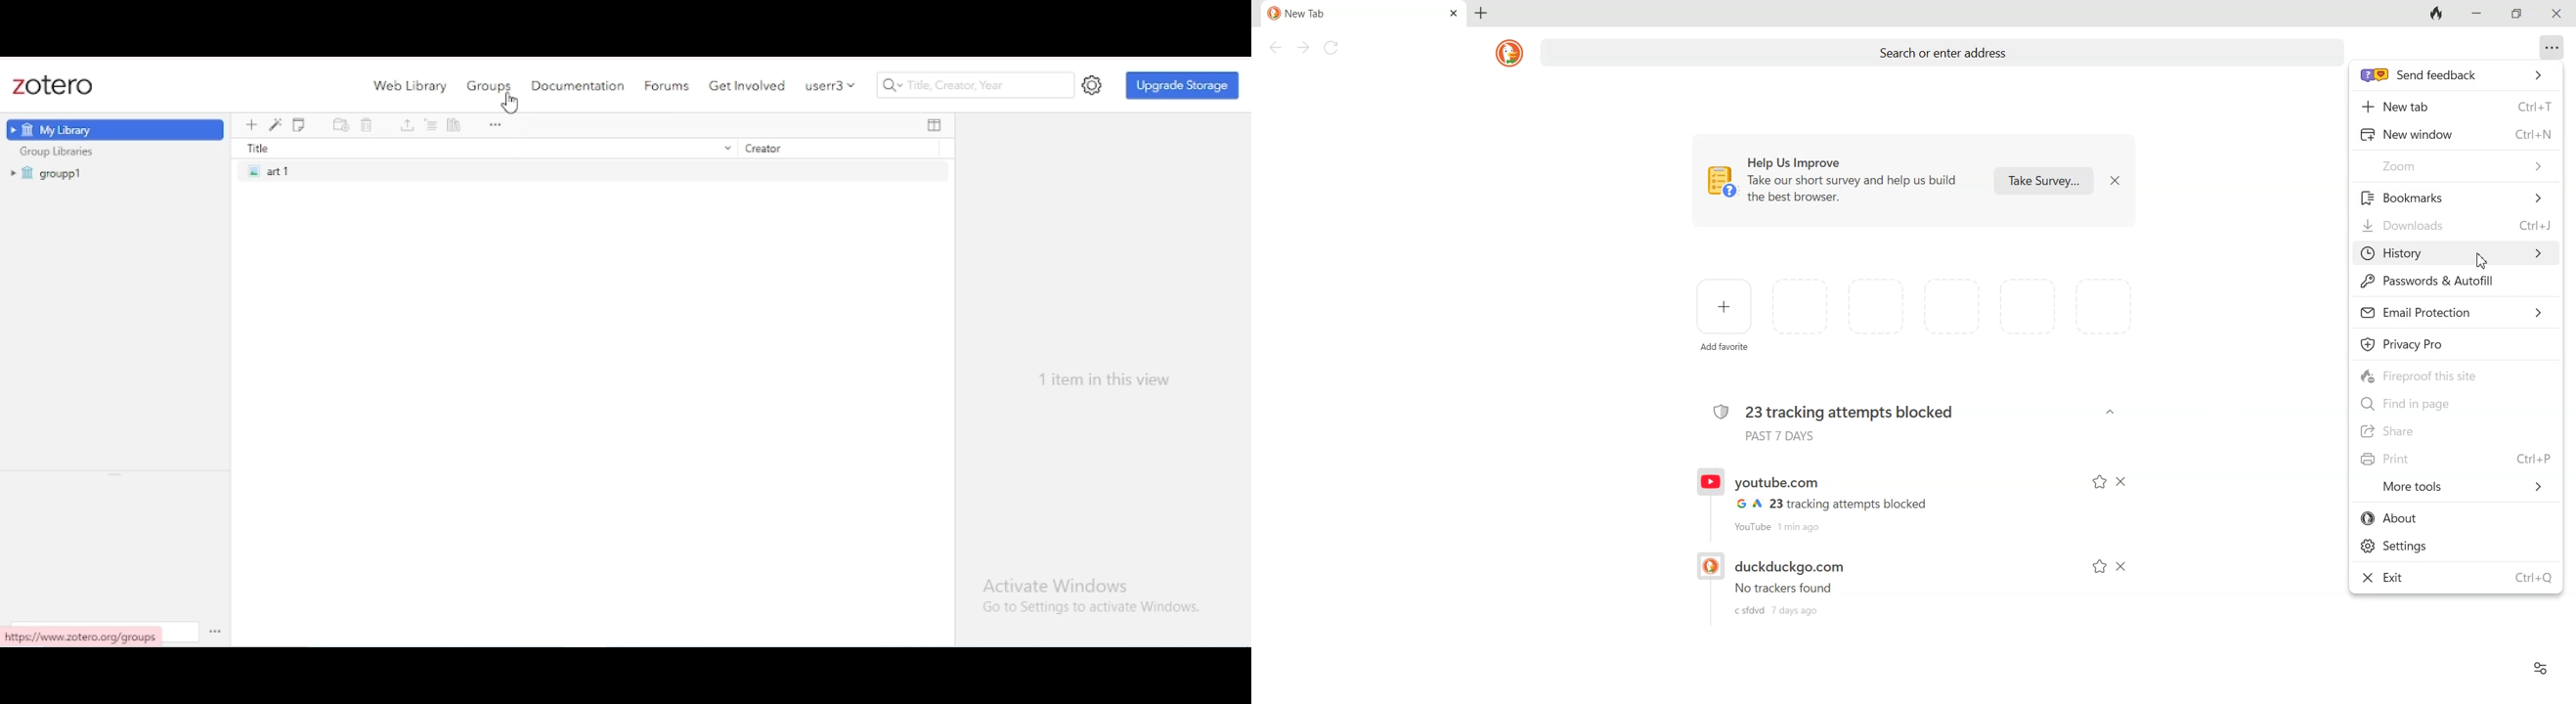  I want to click on my library, so click(115, 130).